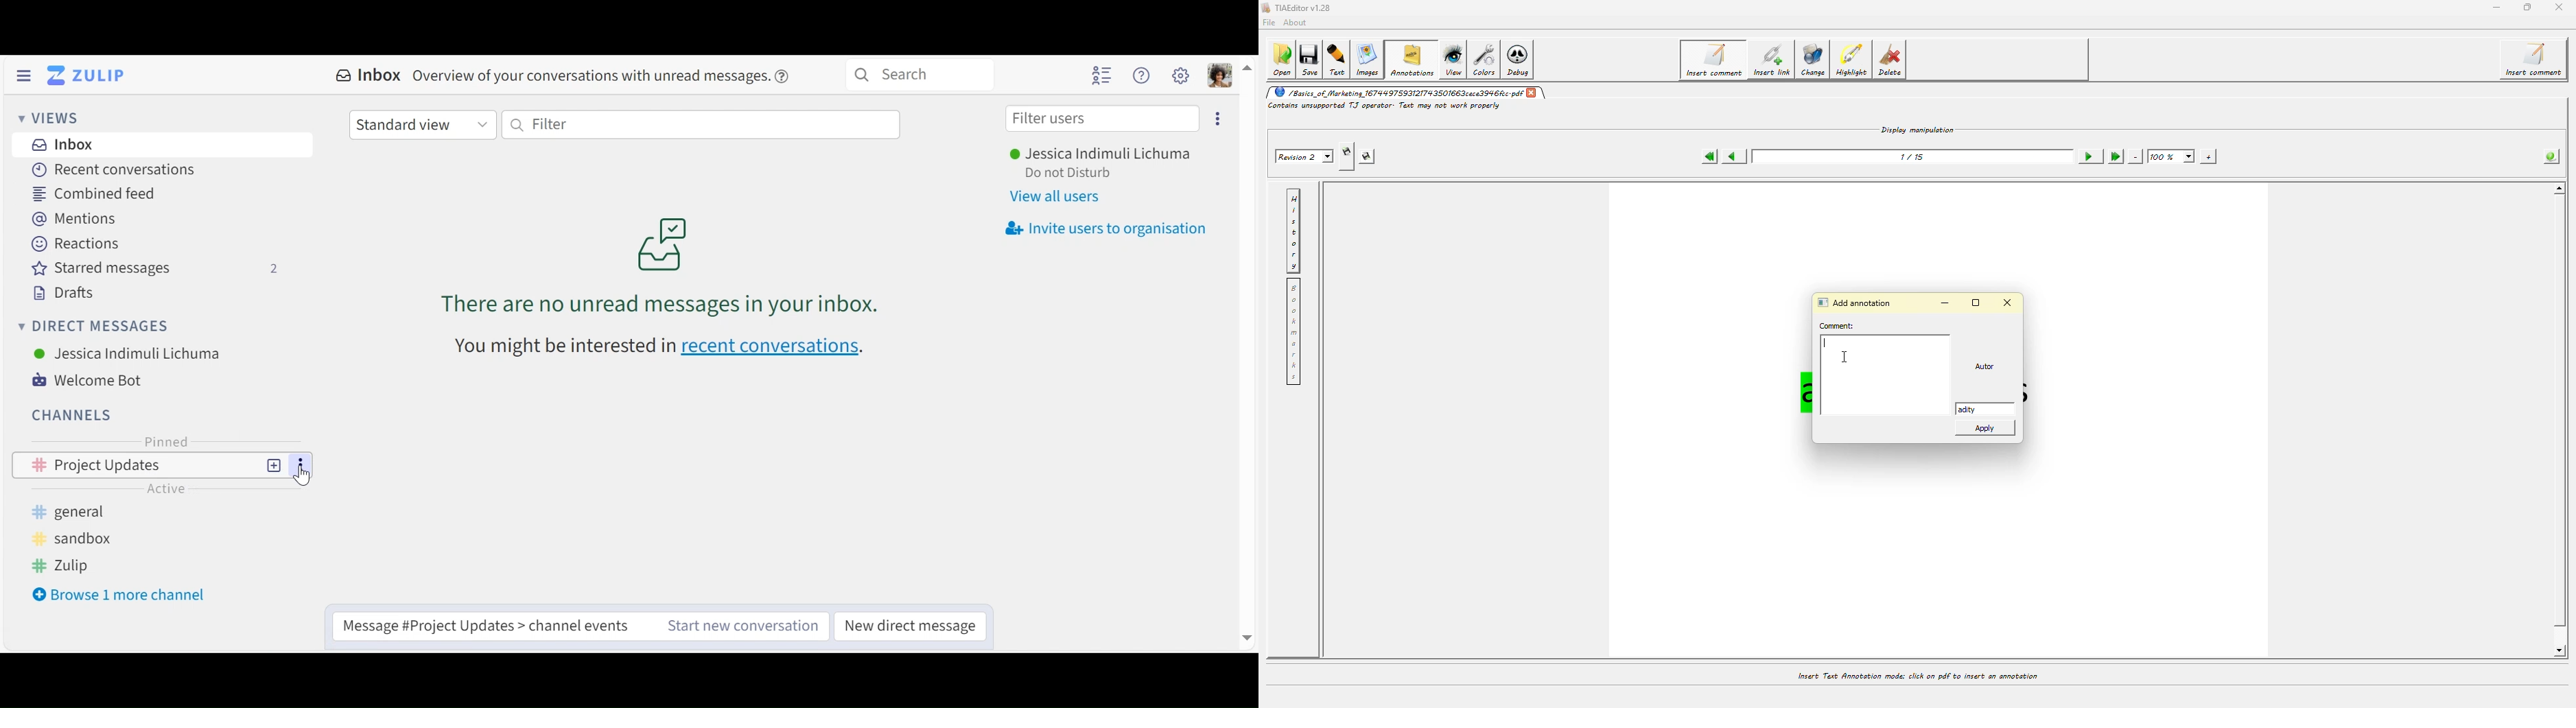 This screenshot has height=728, width=2576. What do you see at coordinates (70, 538) in the screenshot?
I see `sandbox` at bounding box center [70, 538].